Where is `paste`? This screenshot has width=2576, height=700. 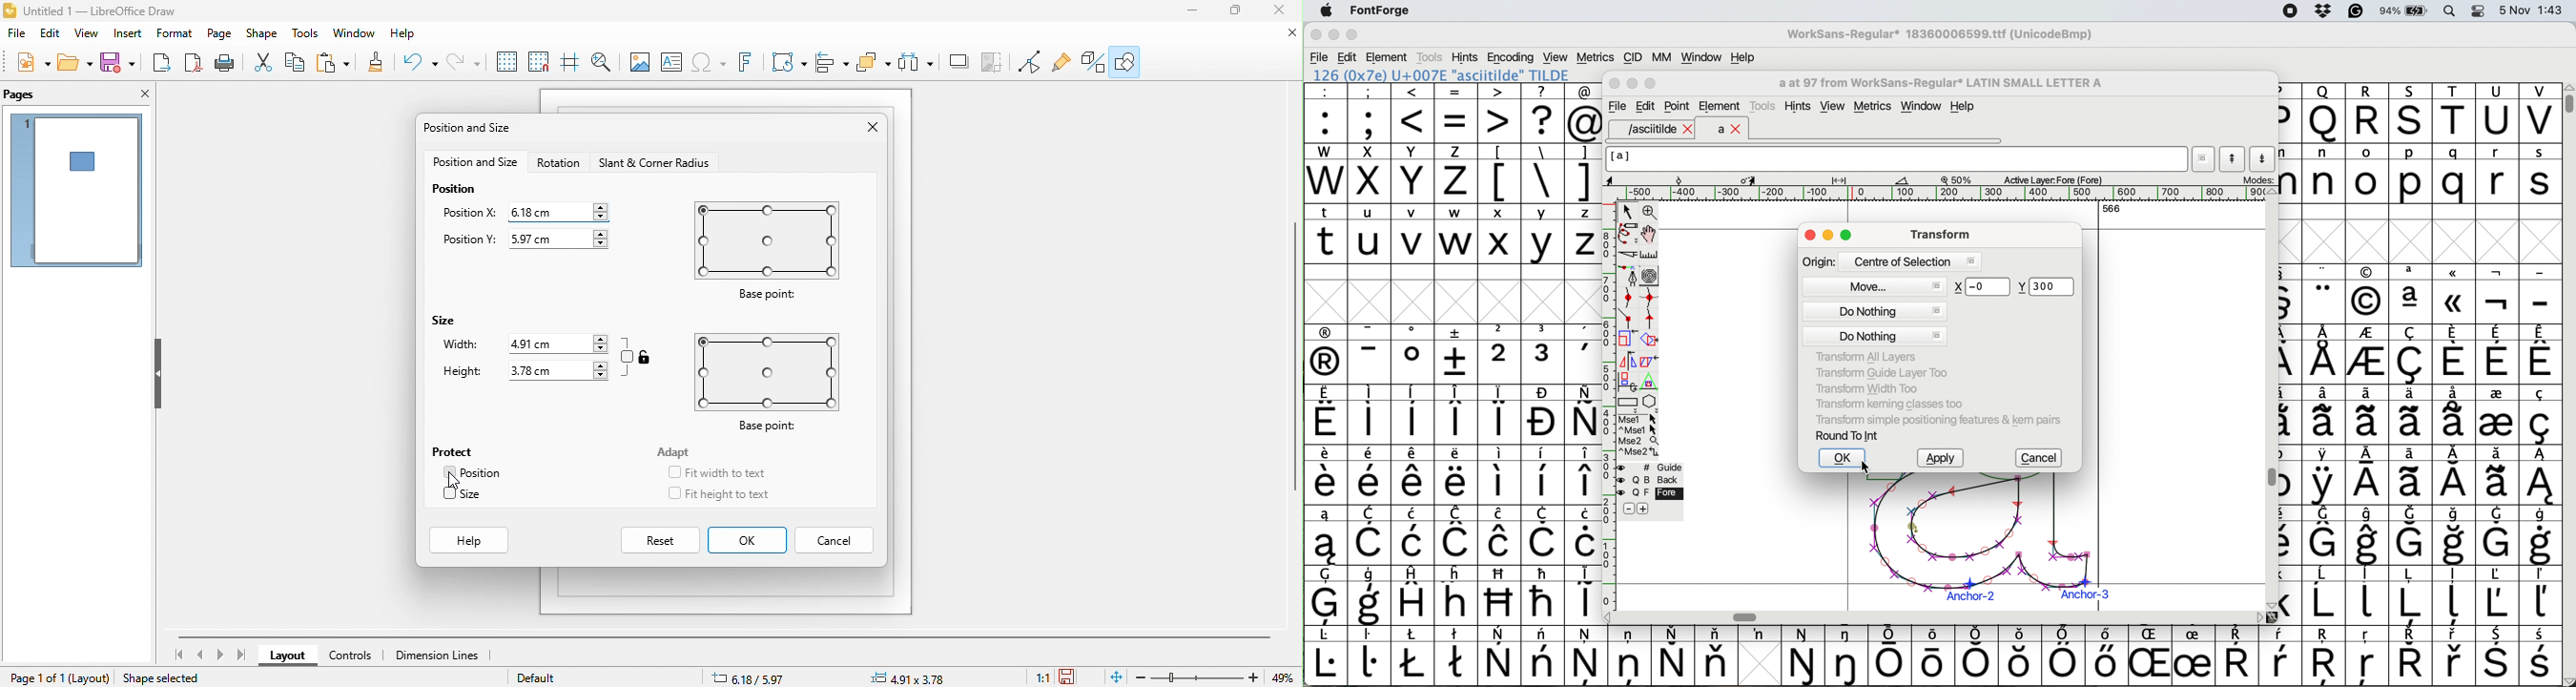 paste is located at coordinates (337, 63).